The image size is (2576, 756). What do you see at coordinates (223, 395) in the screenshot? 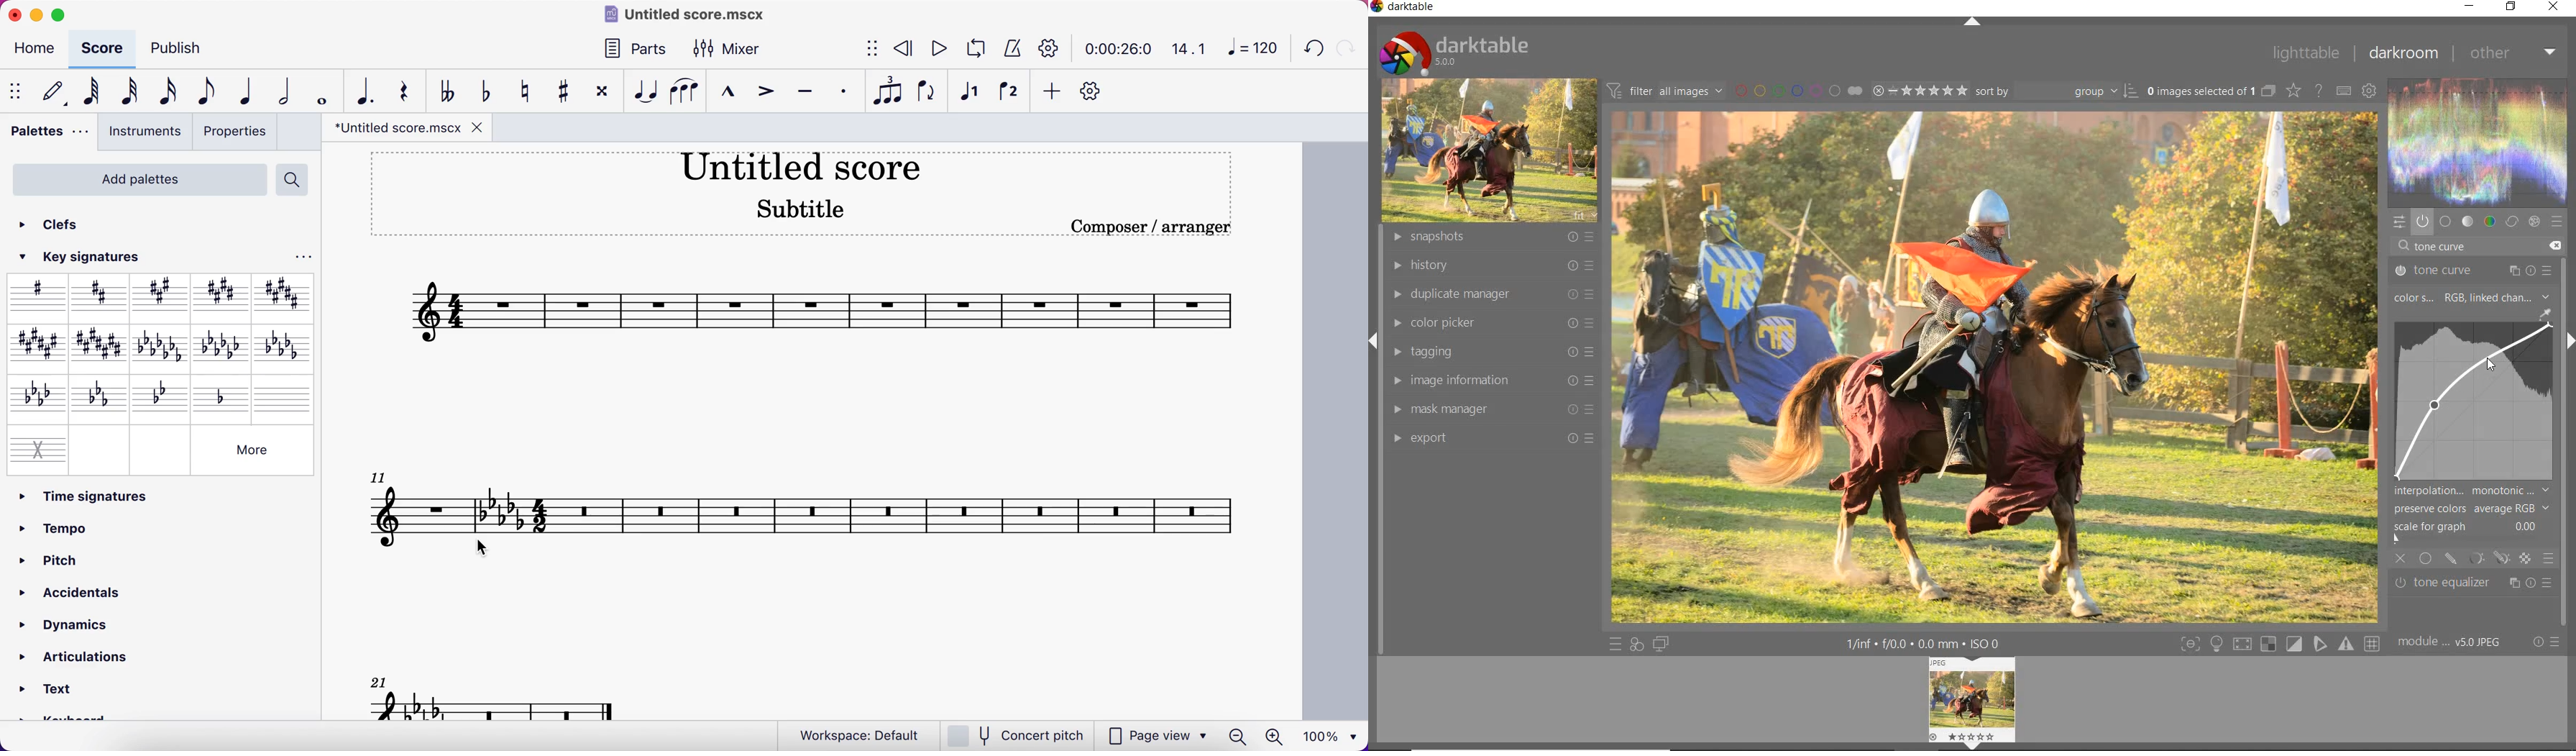
I see `D minor` at bounding box center [223, 395].